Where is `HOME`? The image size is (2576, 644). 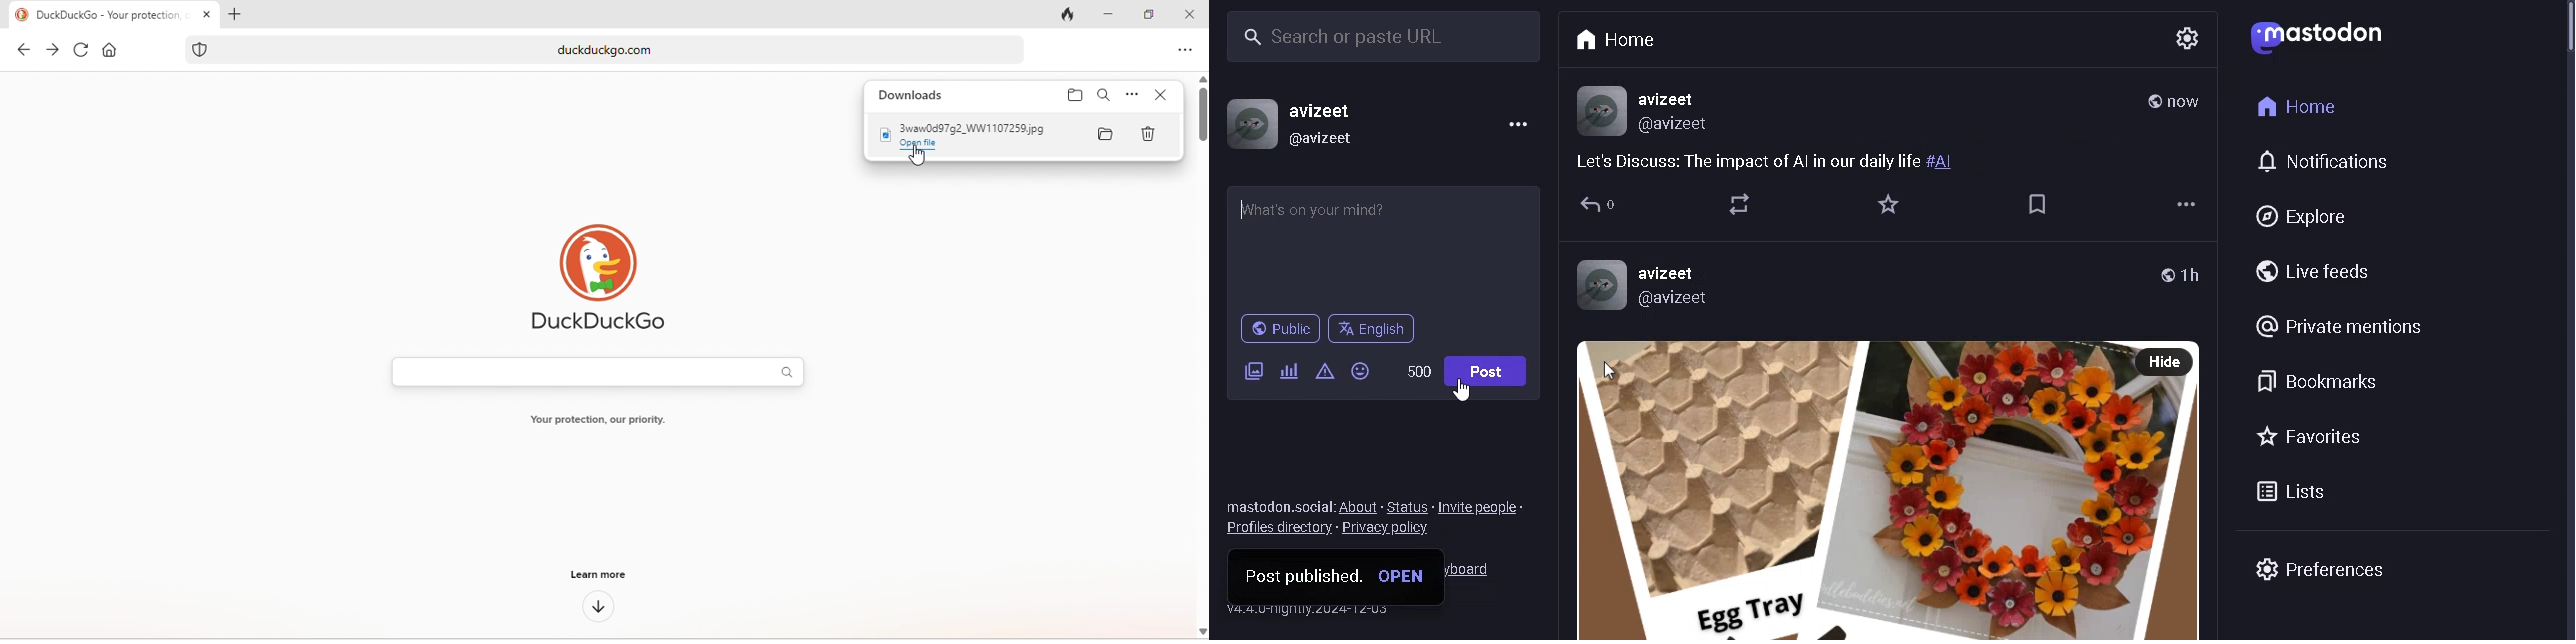
HOME is located at coordinates (2297, 108).